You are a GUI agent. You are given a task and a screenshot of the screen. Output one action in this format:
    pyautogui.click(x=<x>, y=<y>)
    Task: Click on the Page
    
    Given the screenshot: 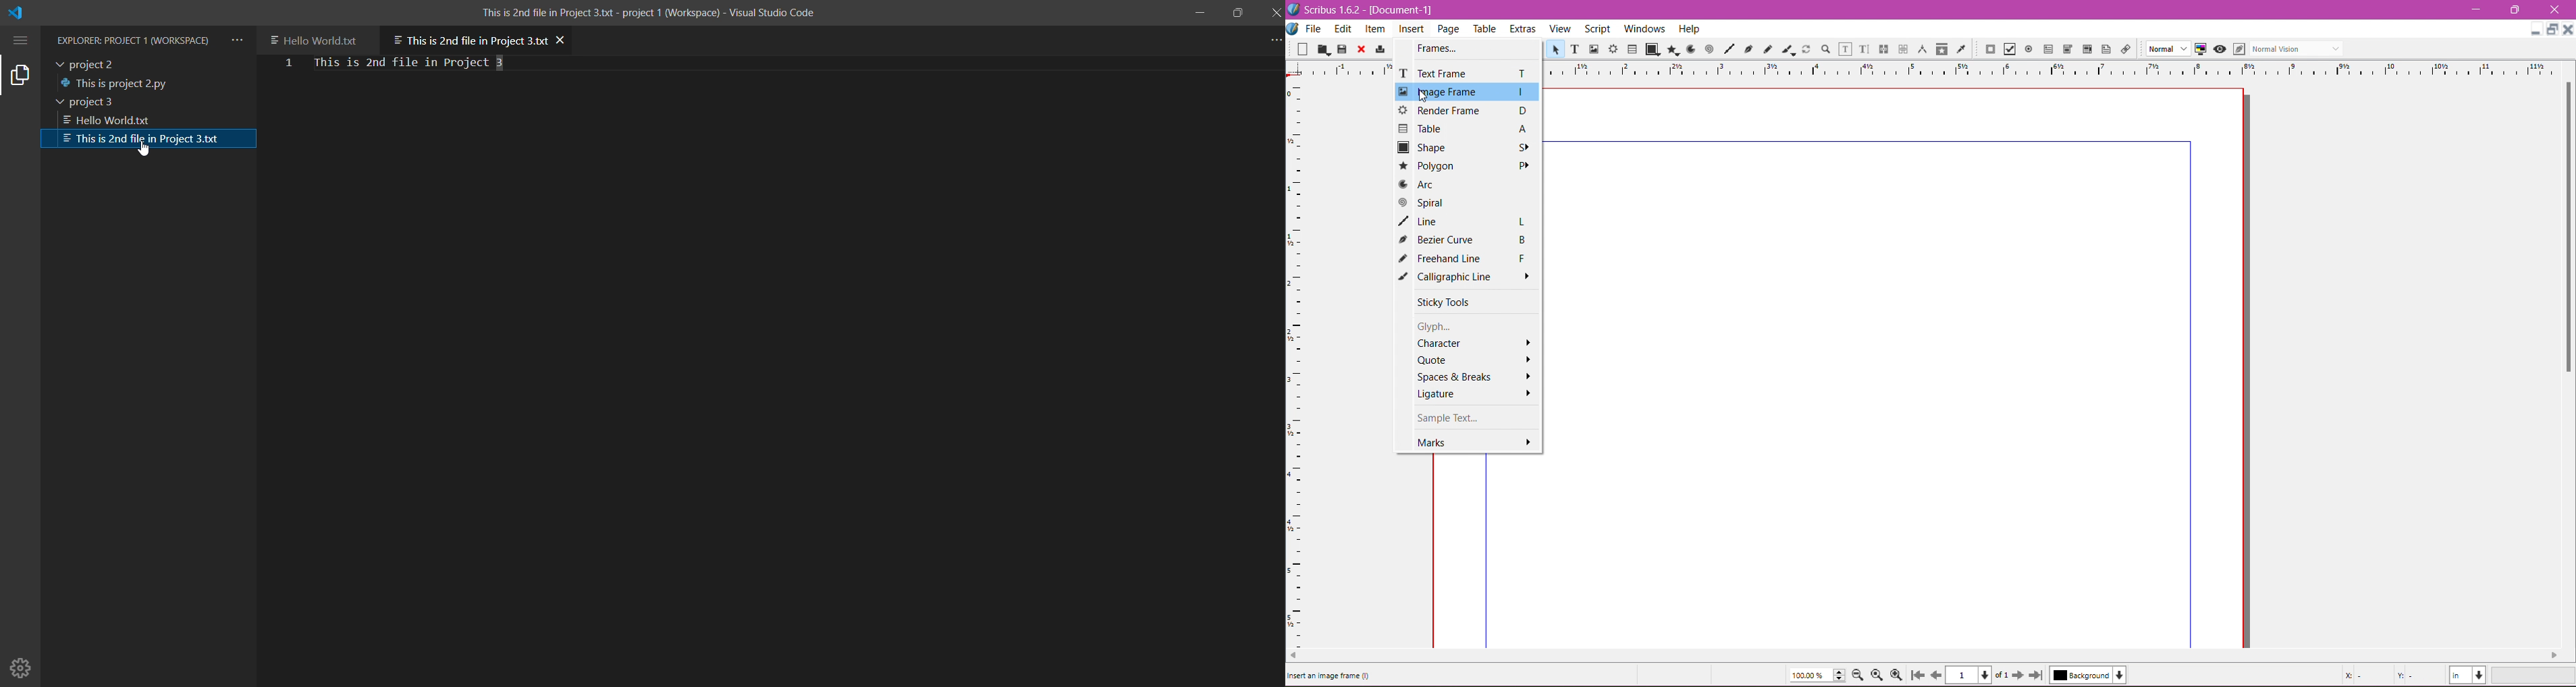 What is the action you would take?
    pyautogui.click(x=1450, y=30)
    